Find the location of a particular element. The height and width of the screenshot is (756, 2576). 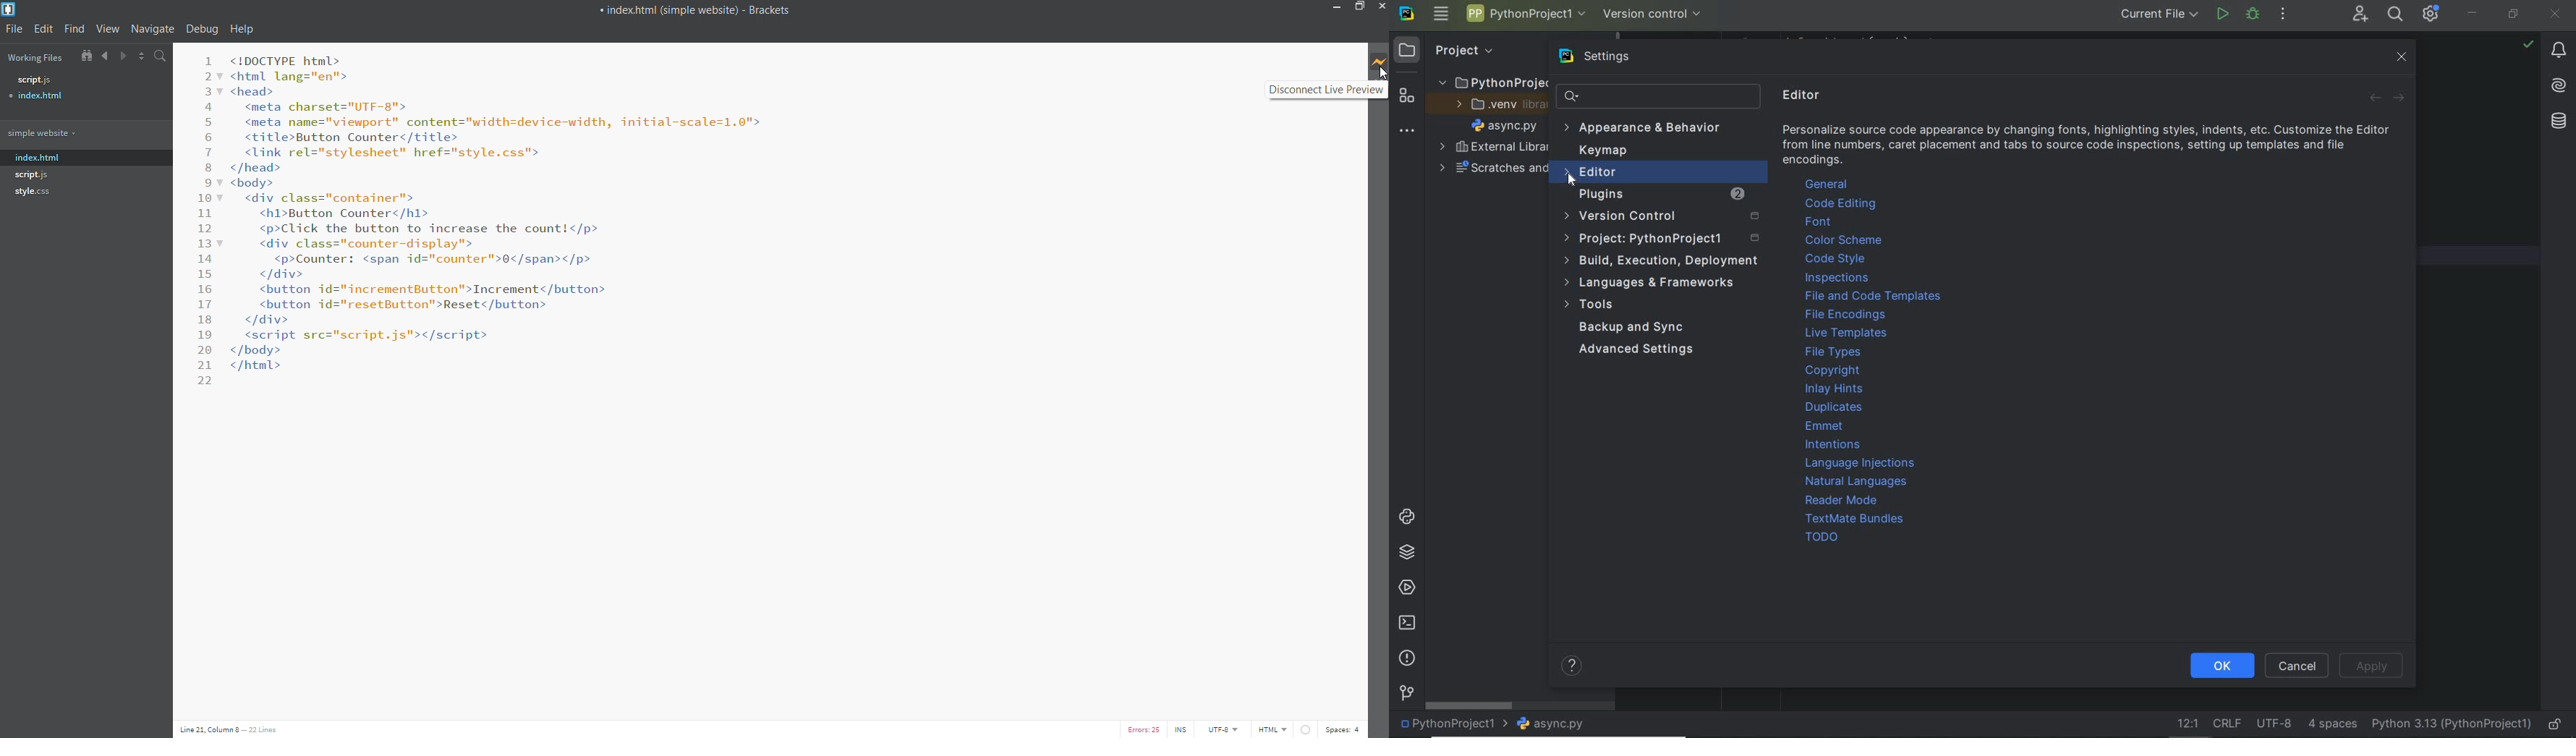

cursor is located at coordinates (1380, 76).